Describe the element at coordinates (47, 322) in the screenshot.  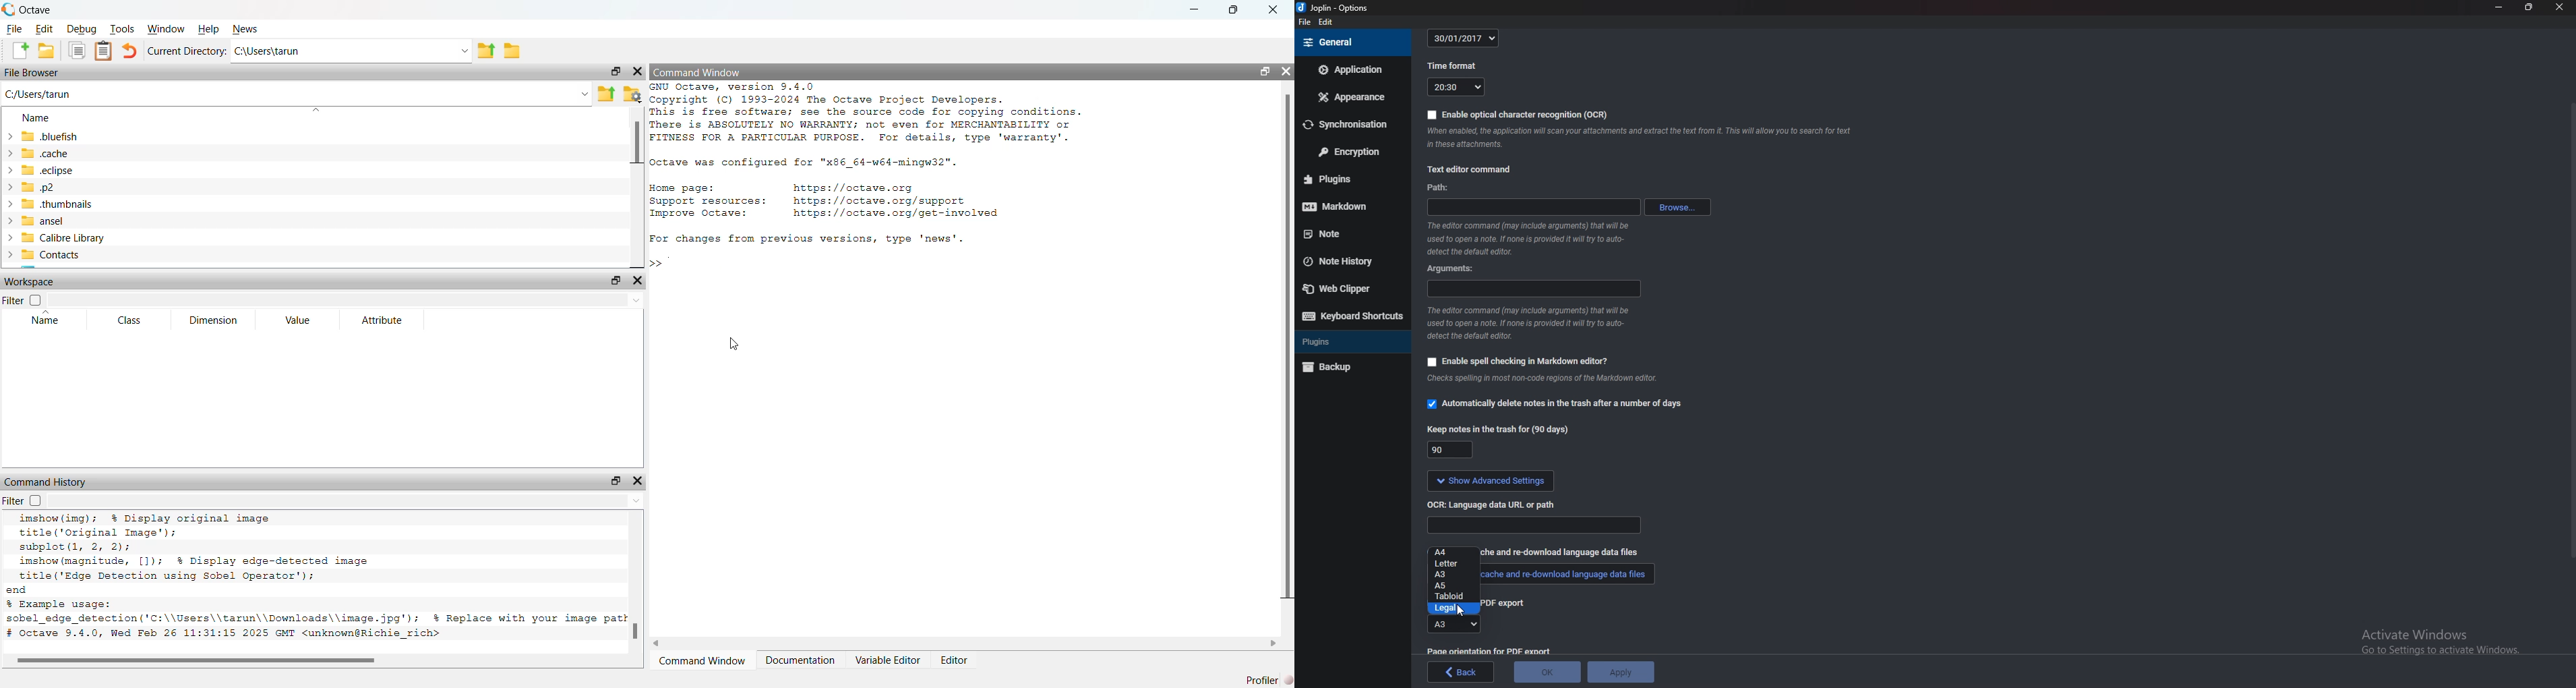
I see `Name` at that location.